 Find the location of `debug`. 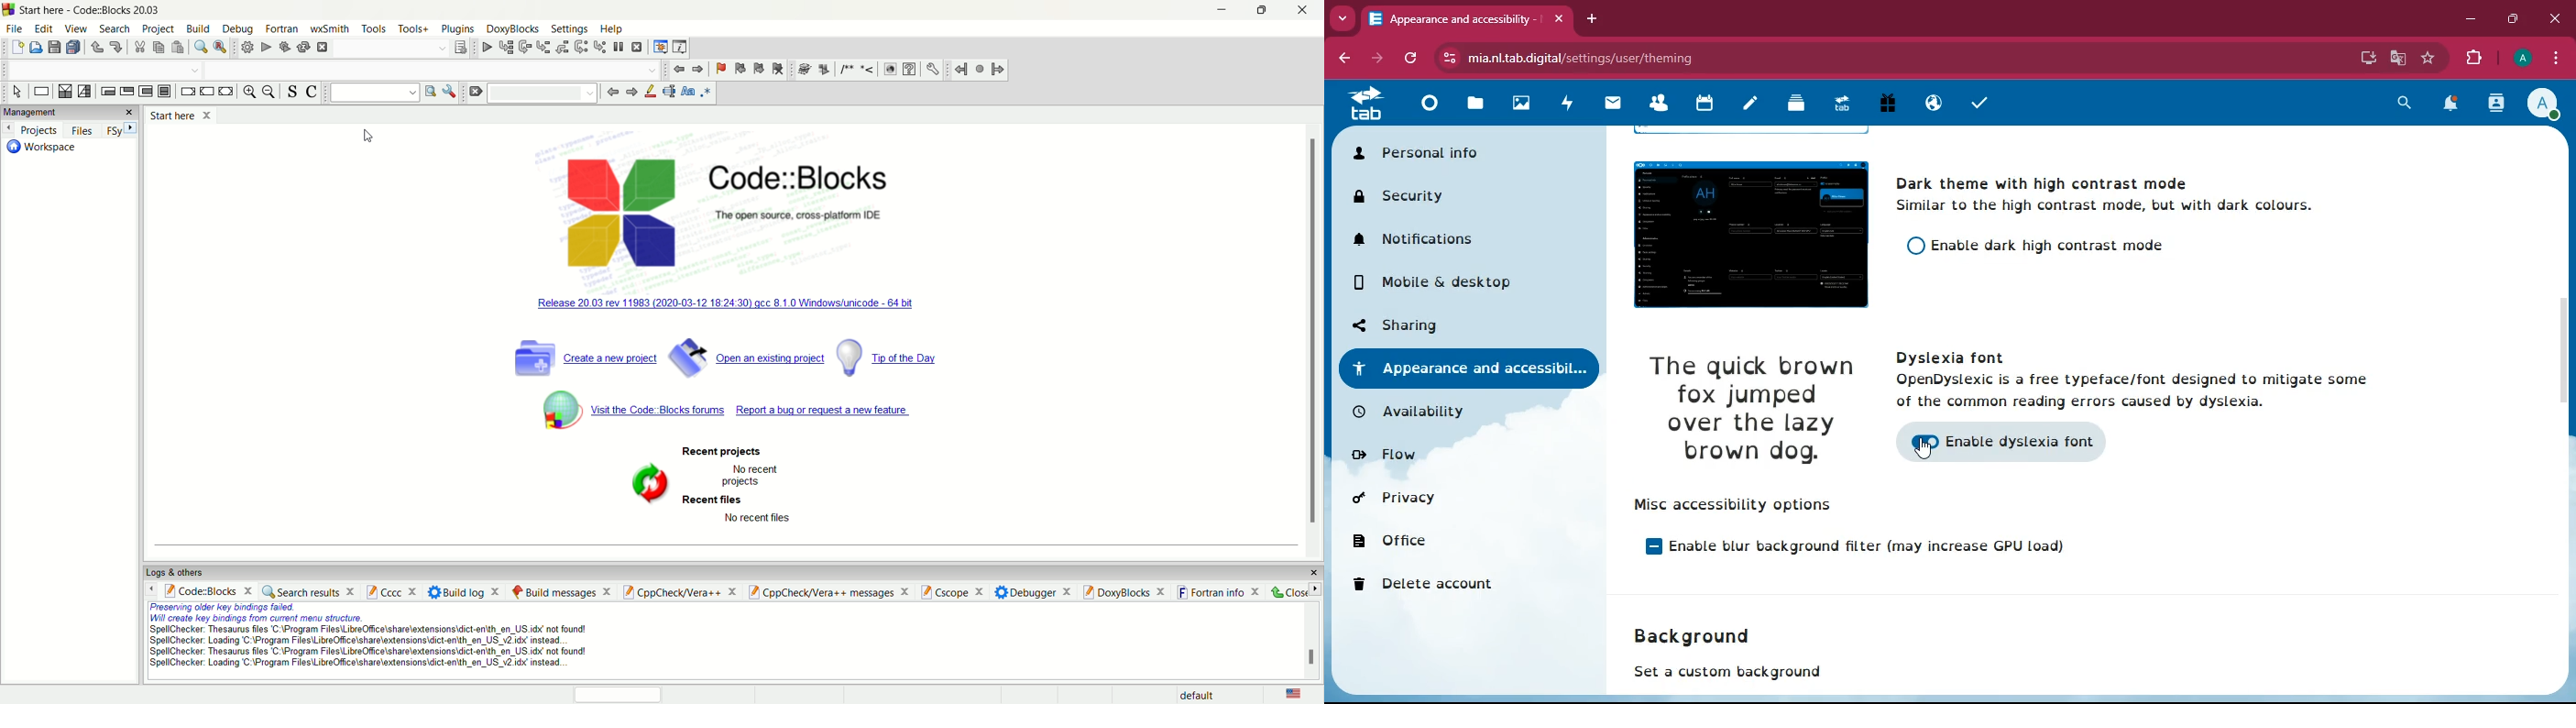

debug is located at coordinates (240, 29).